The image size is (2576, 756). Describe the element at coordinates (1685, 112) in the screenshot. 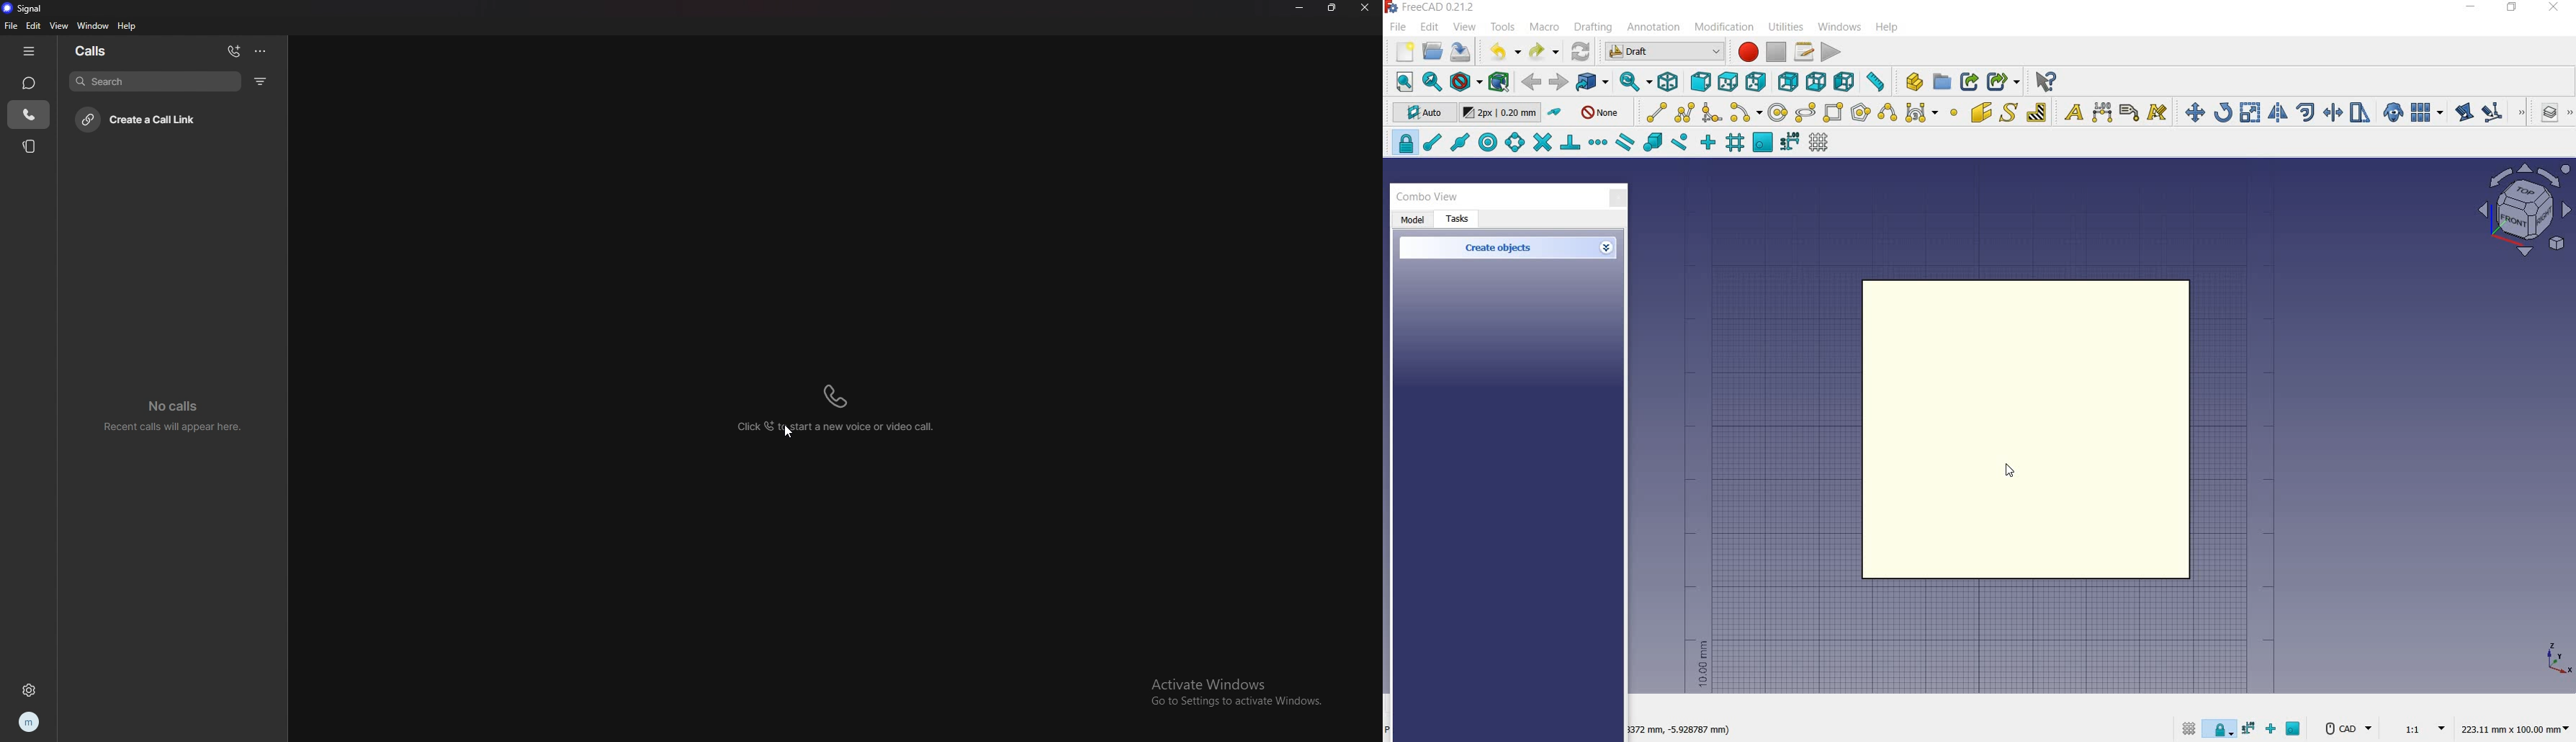

I see `polyline` at that location.